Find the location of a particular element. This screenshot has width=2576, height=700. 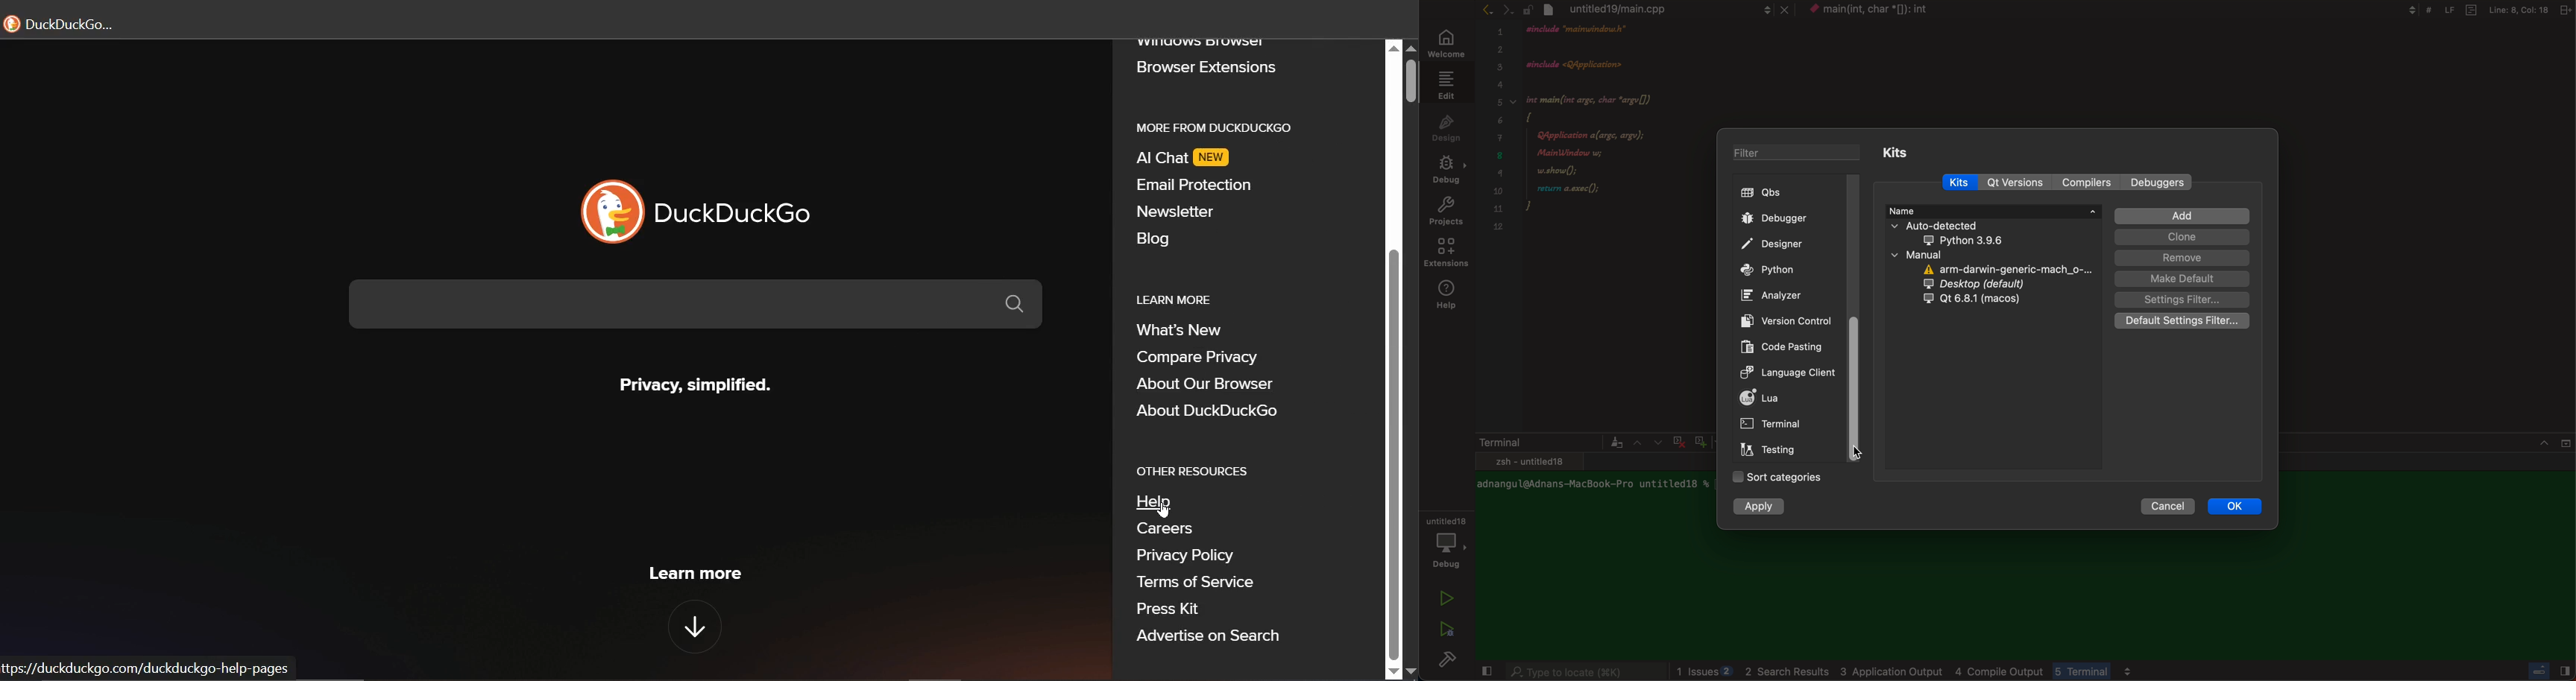

arrows is located at coordinates (1647, 442).